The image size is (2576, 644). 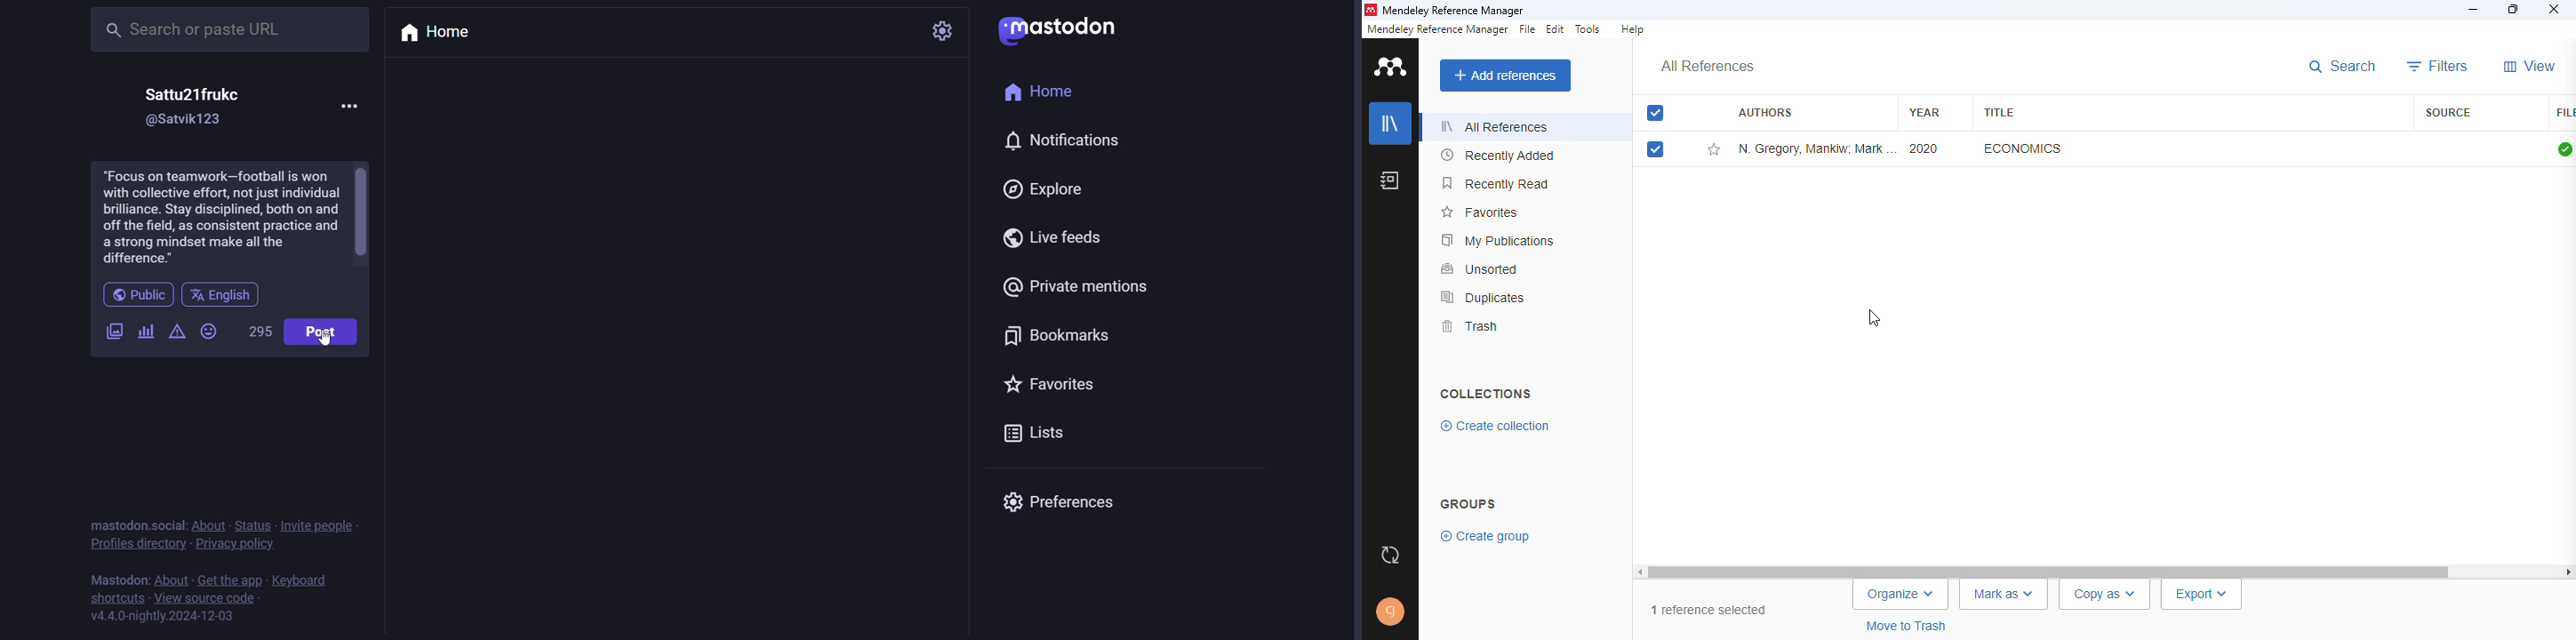 I want to click on favorite, so click(x=1046, y=385).